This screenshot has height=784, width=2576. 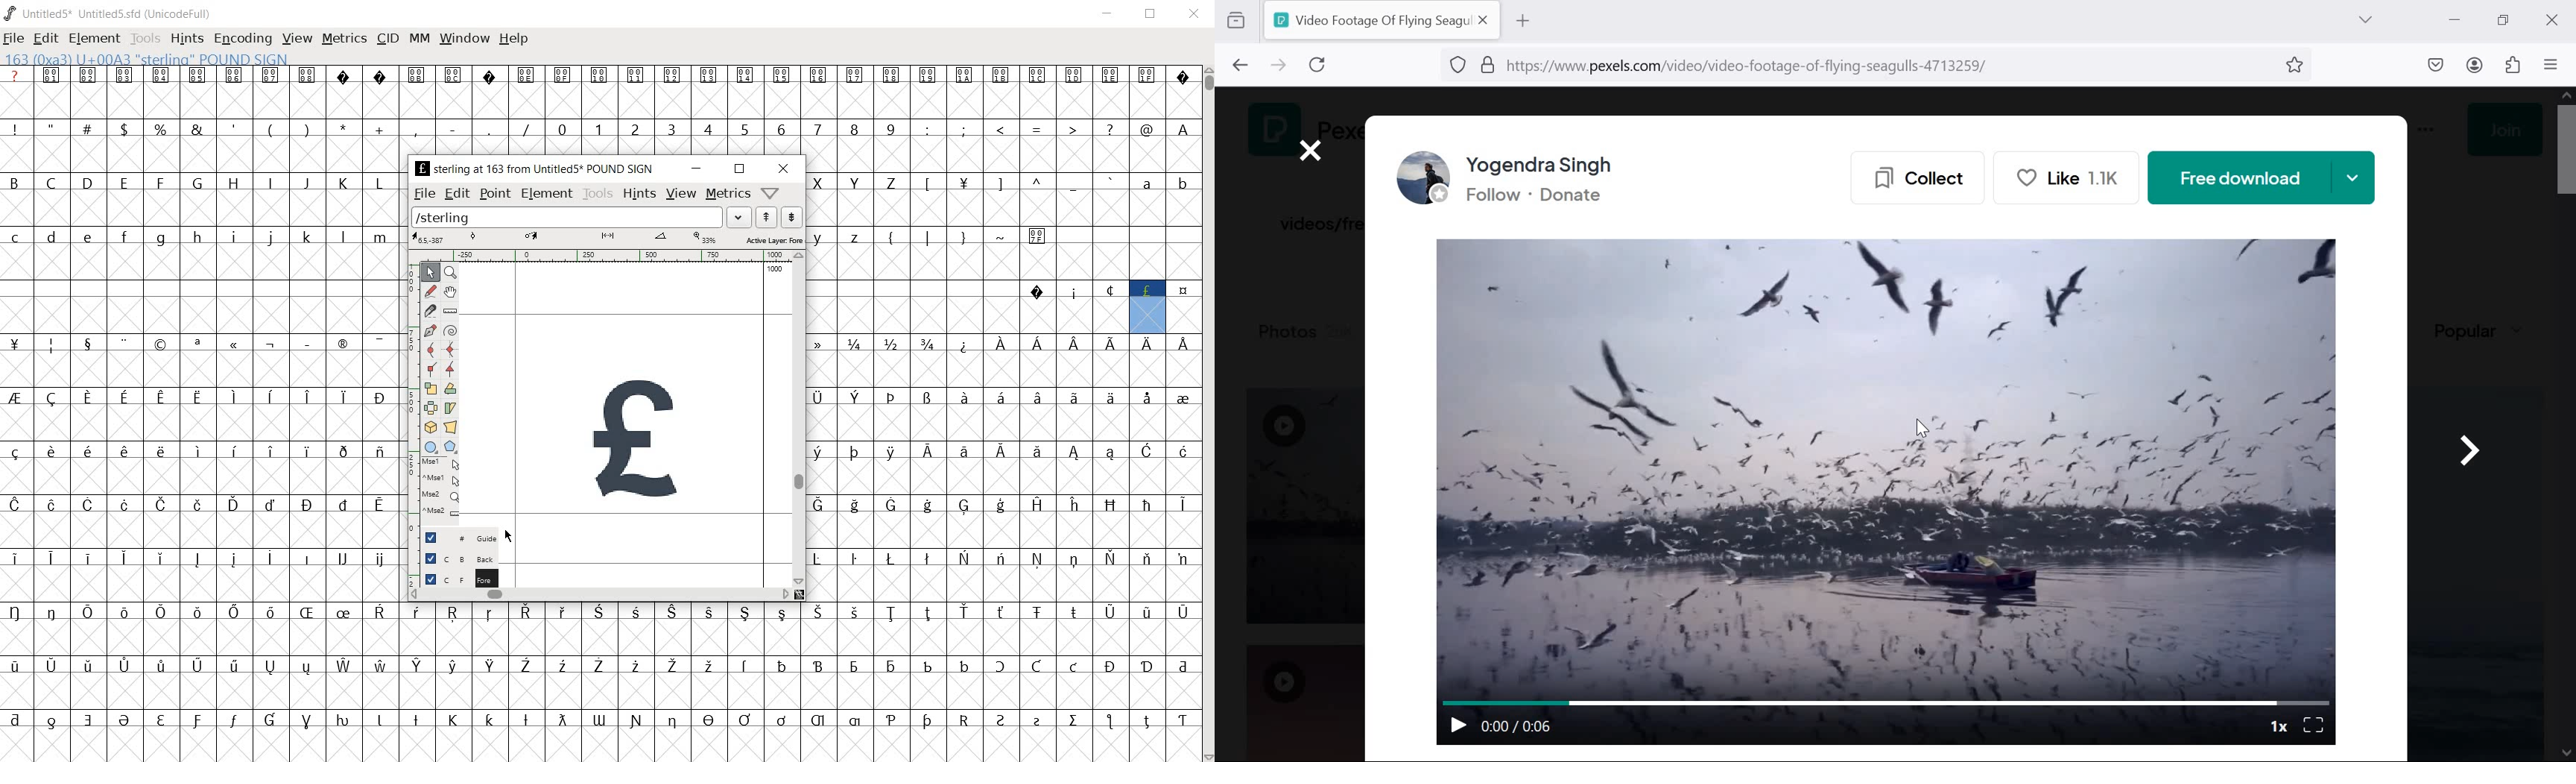 I want to click on J, so click(x=306, y=183).